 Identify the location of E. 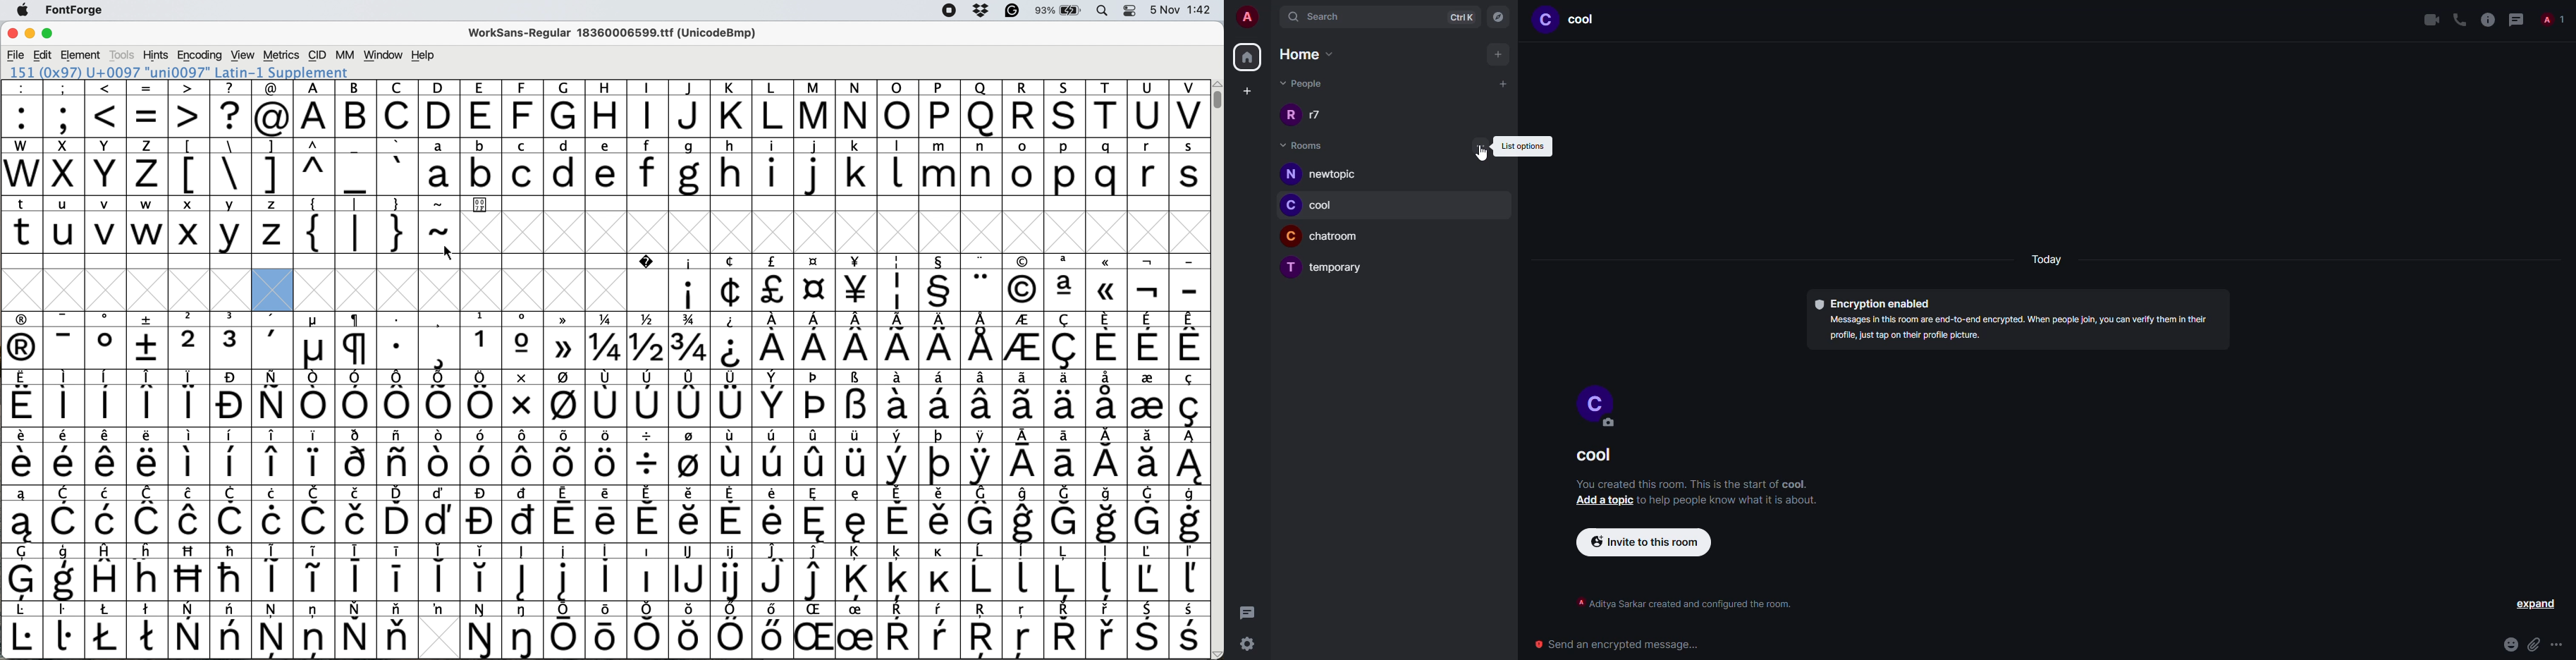
(482, 109).